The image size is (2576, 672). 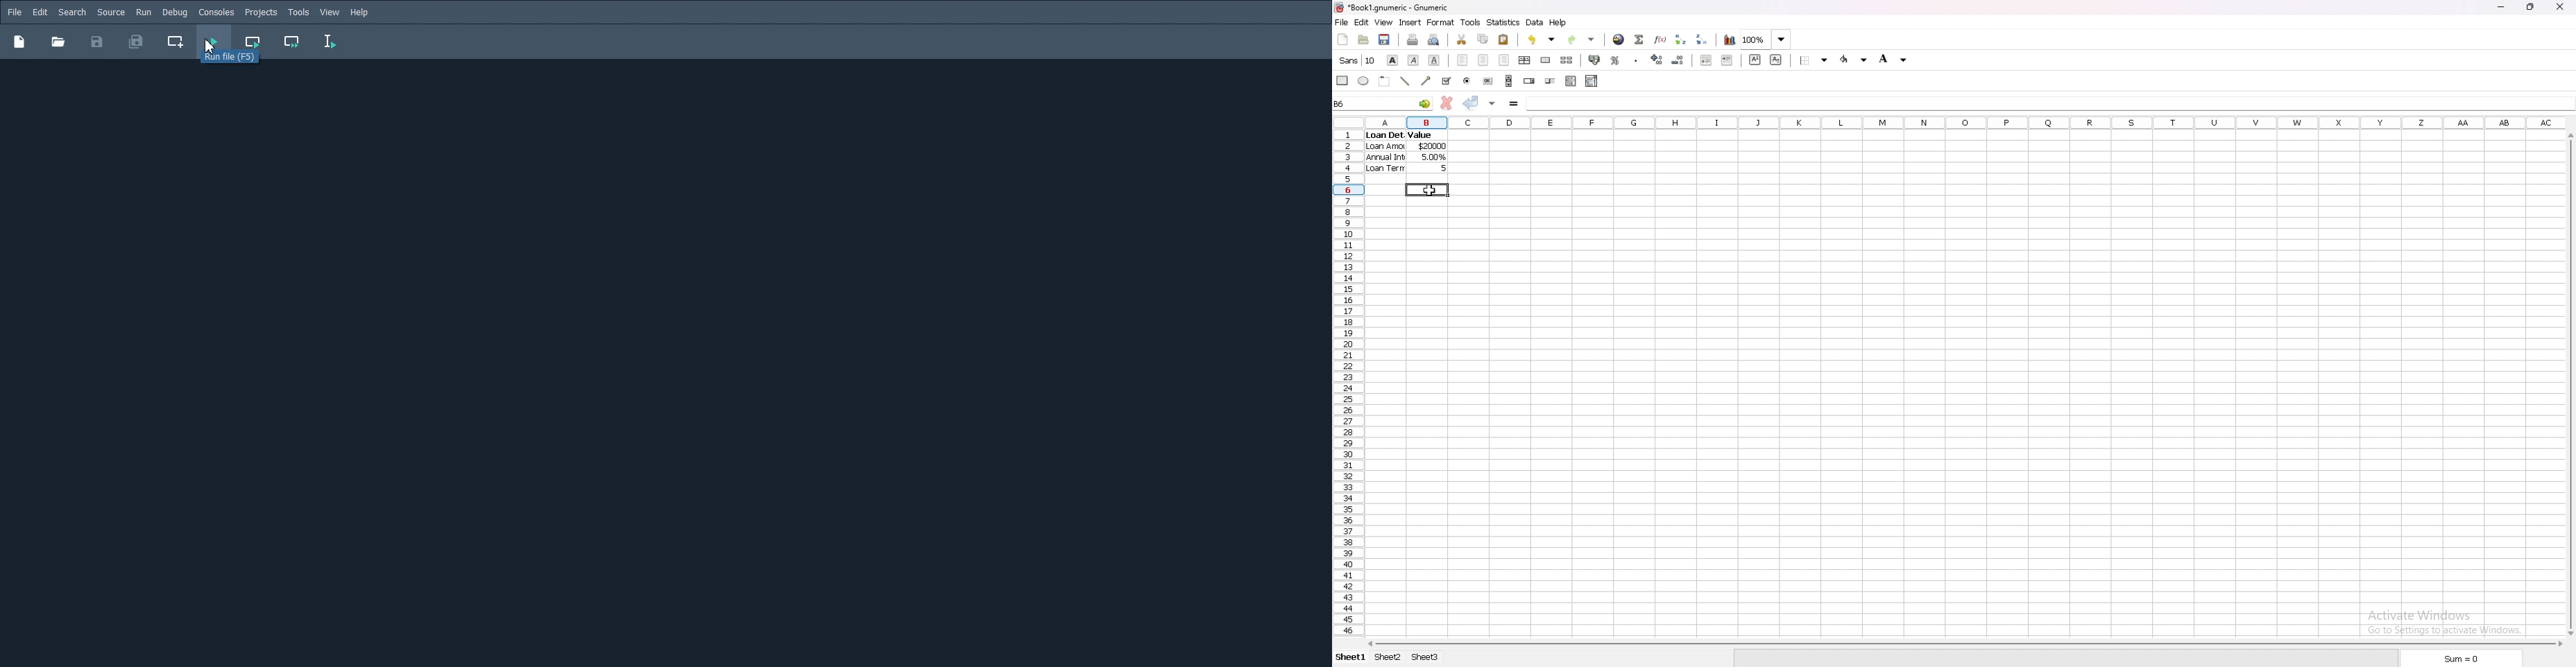 What do you see at coordinates (1964, 644) in the screenshot?
I see `scroll bar` at bounding box center [1964, 644].